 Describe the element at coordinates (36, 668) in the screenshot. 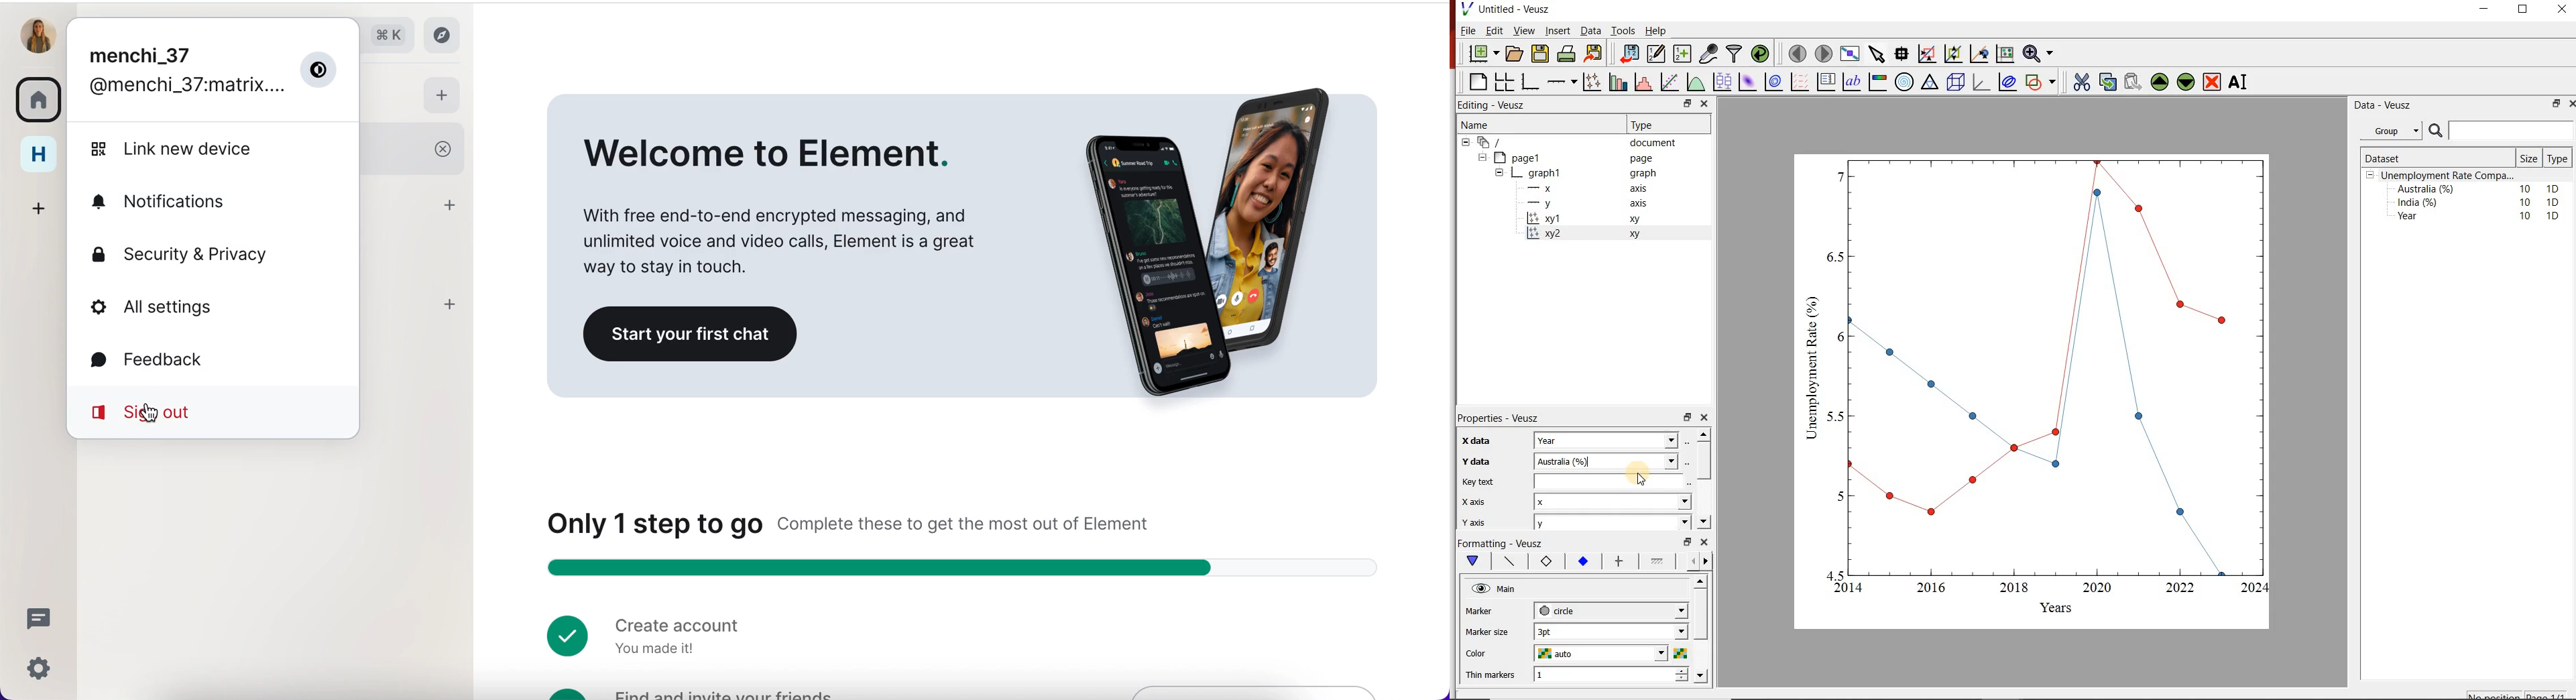

I see `quick settings` at that location.